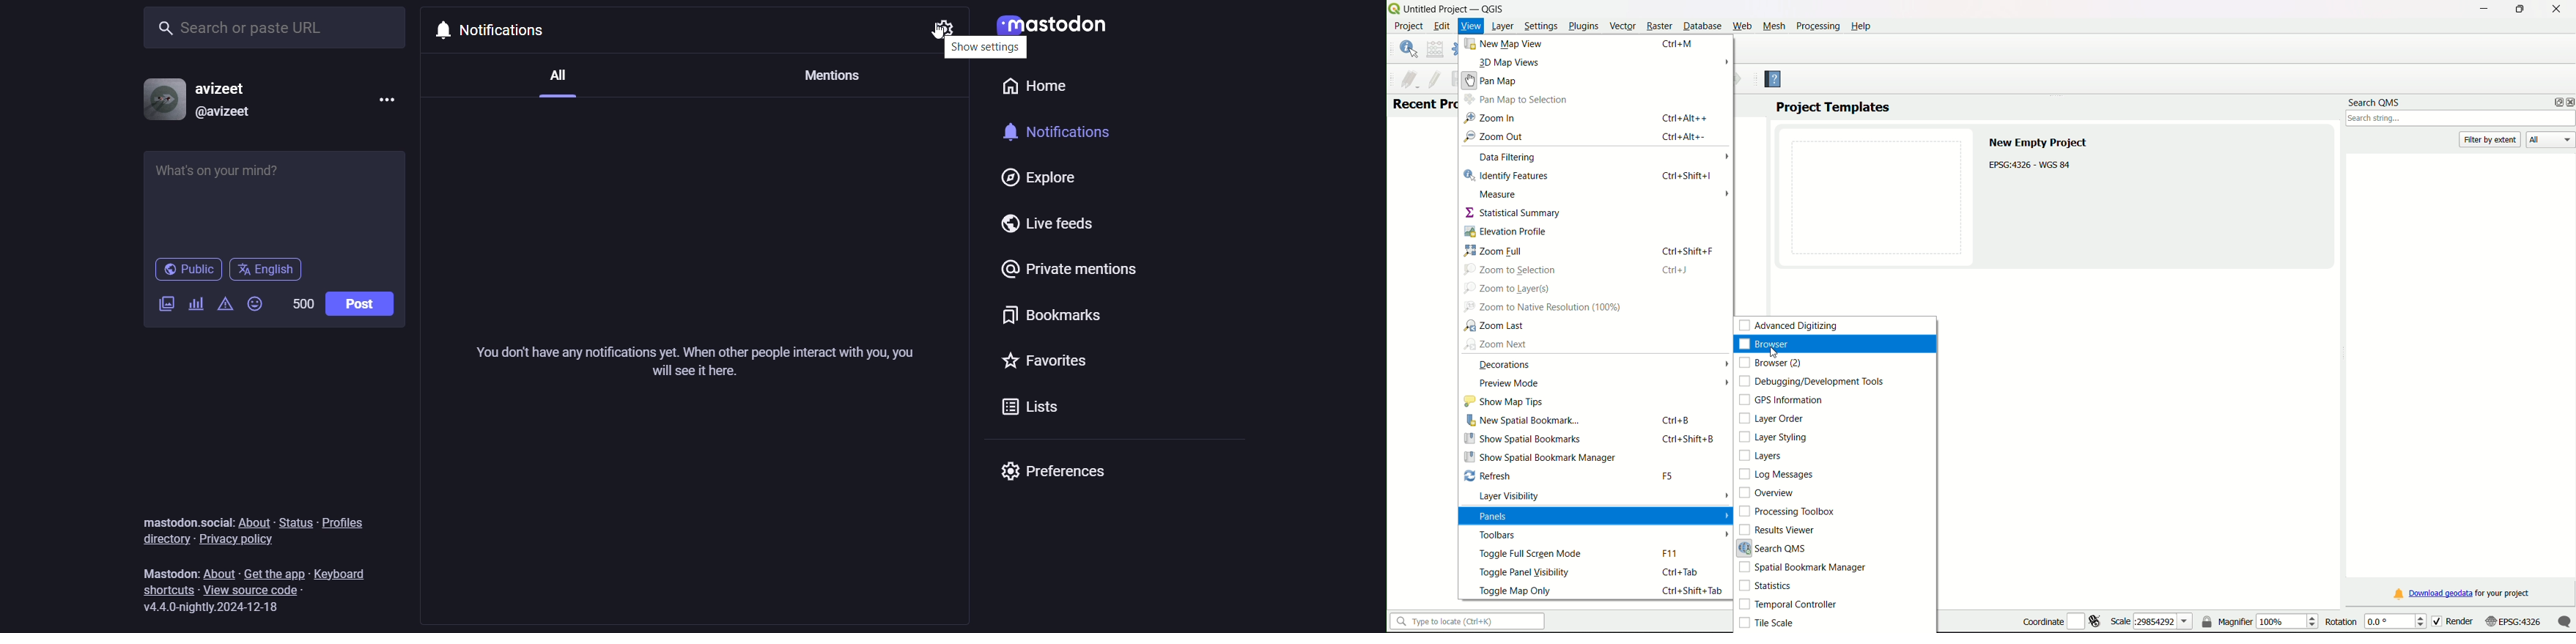  I want to click on directory, so click(158, 538).